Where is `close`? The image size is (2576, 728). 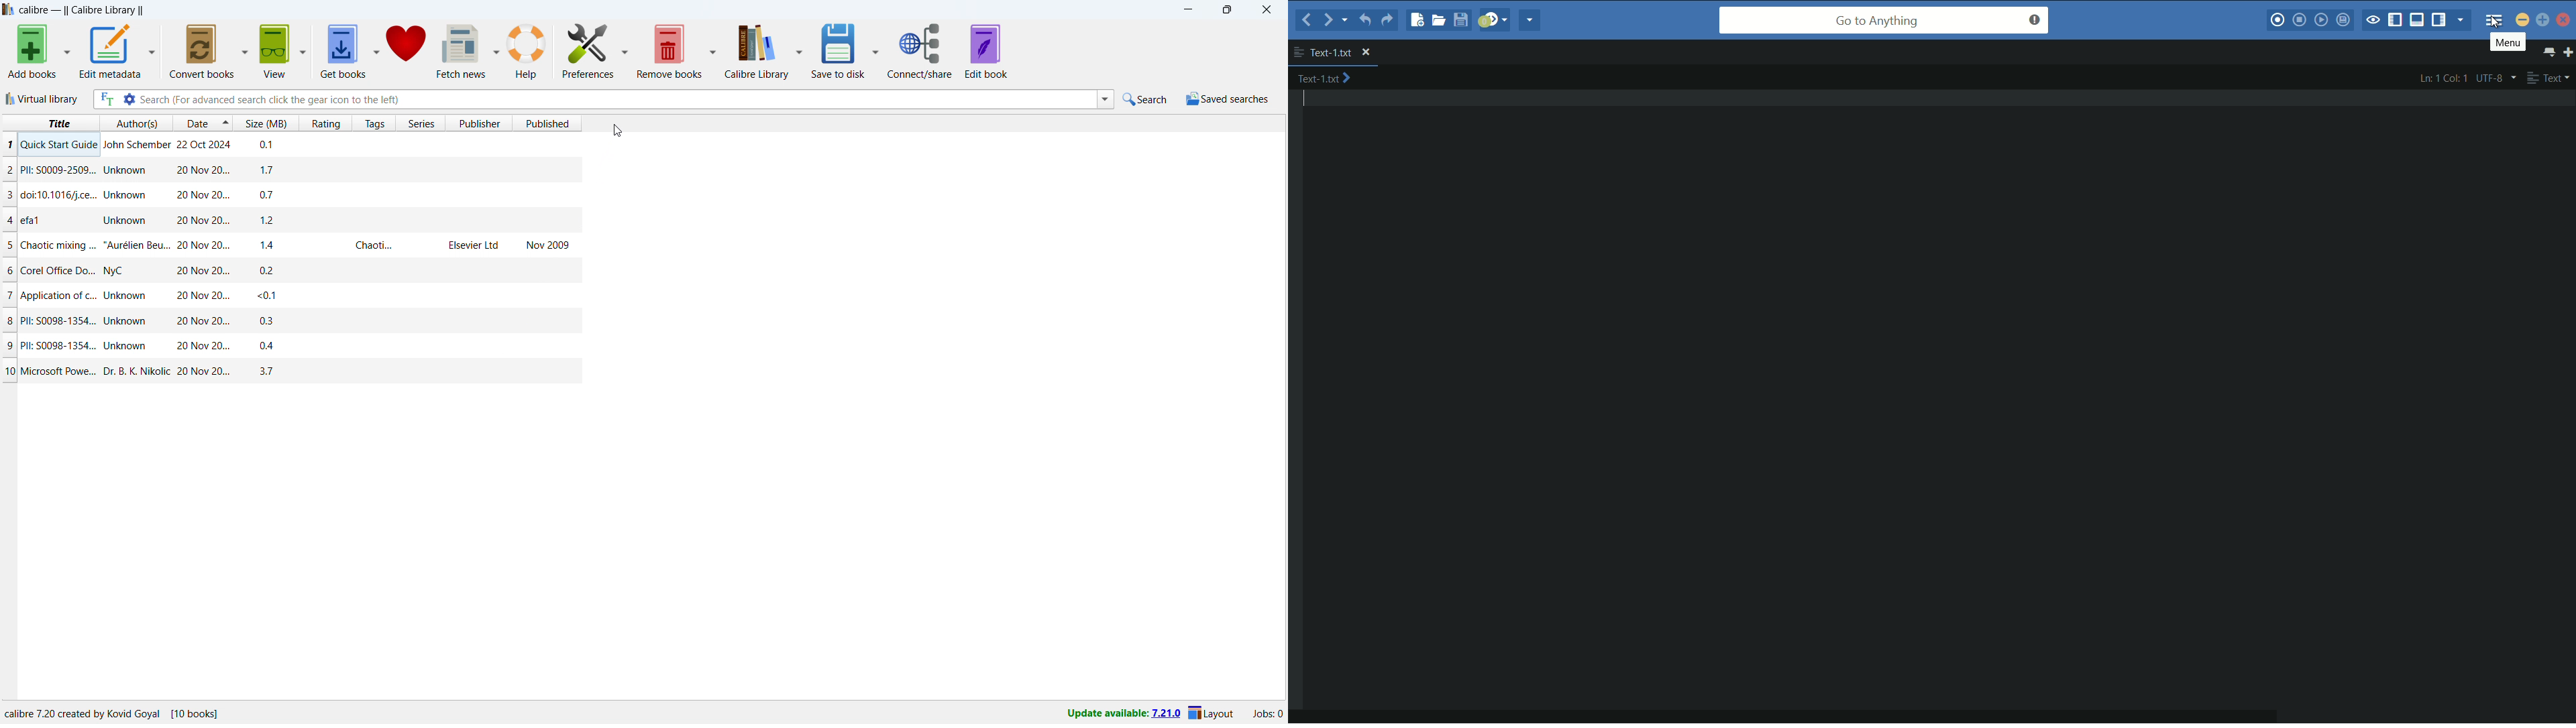
close is located at coordinates (1268, 9).